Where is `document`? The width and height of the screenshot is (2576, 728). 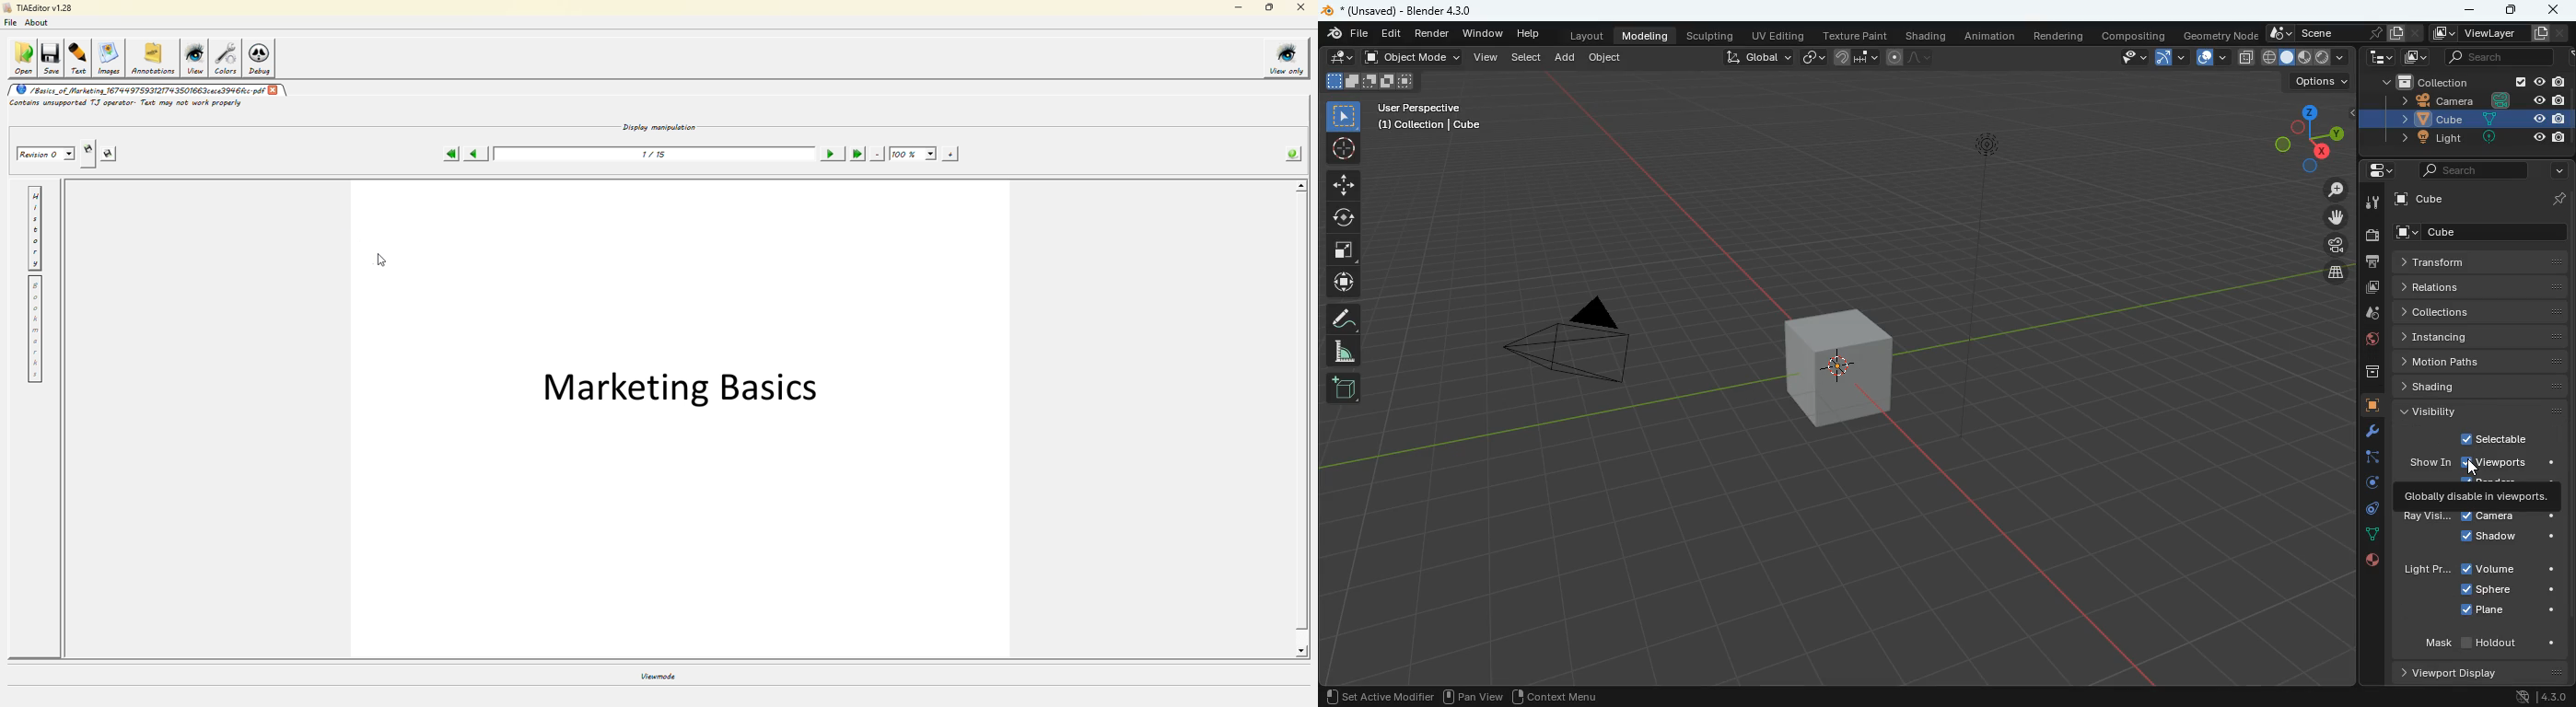
document is located at coordinates (2407, 33).